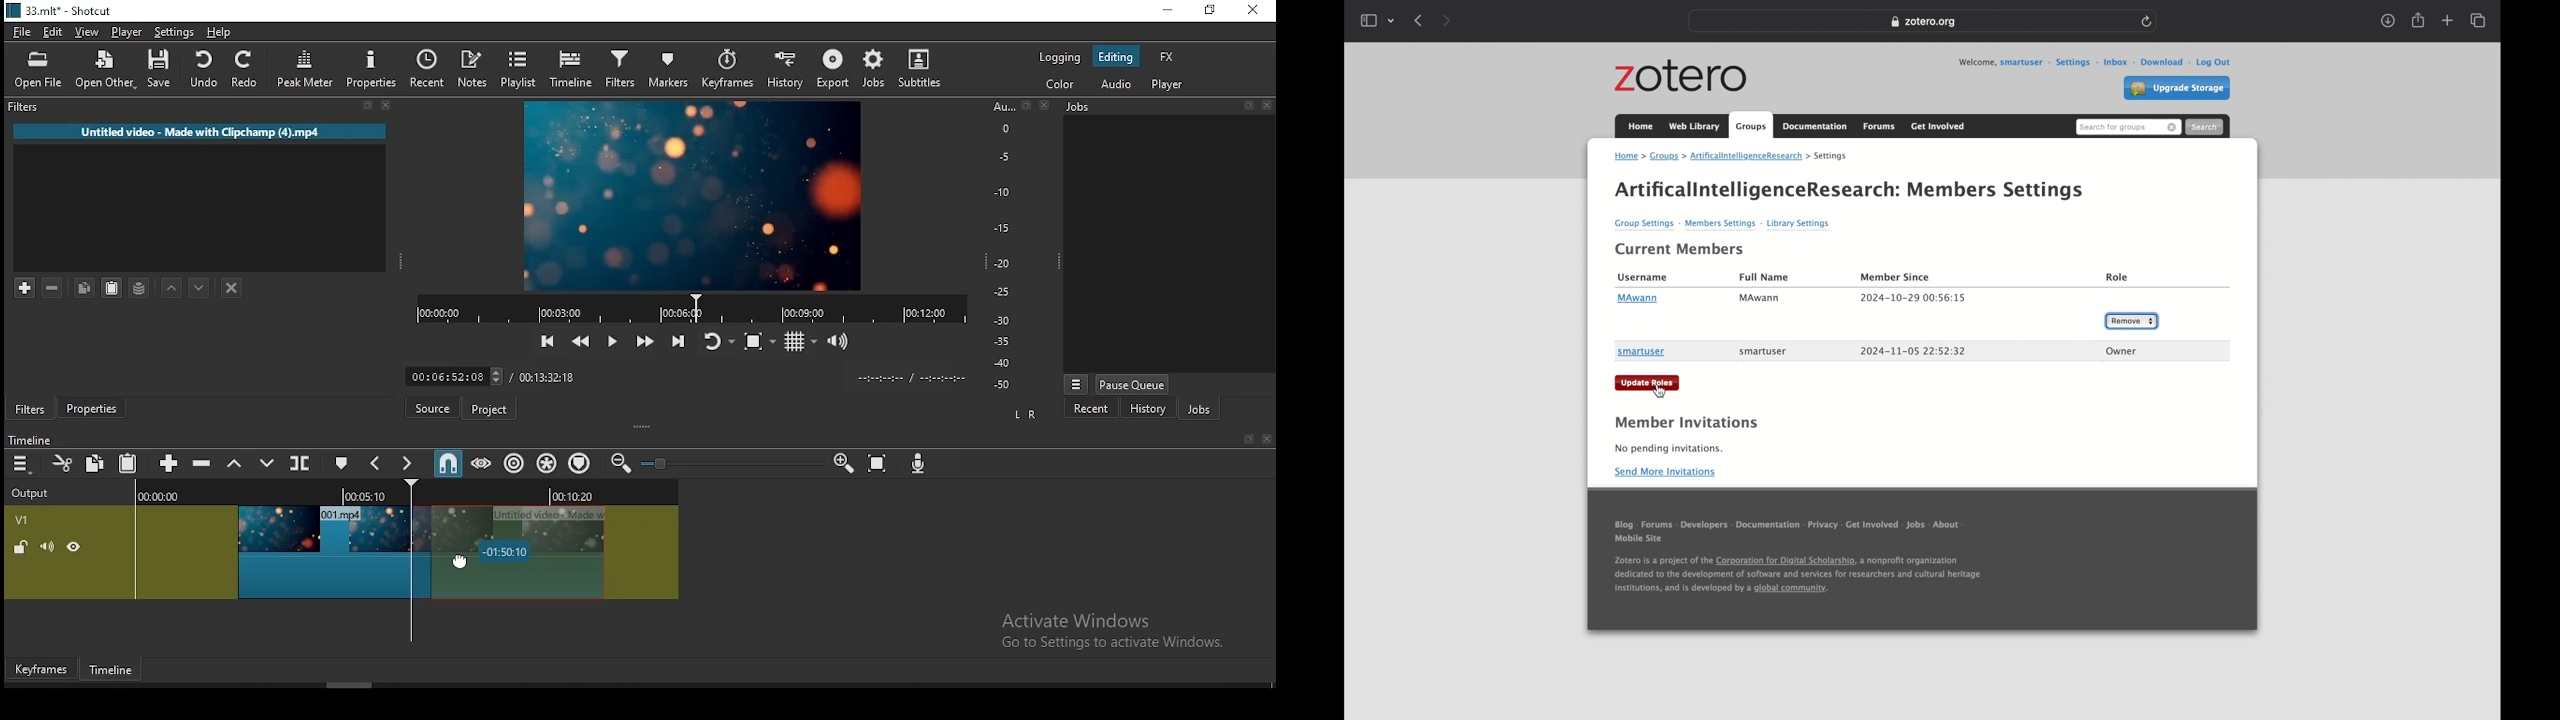 Image resolution: width=2576 pixels, height=728 pixels. What do you see at coordinates (85, 288) in the screenshot?
I see `copy selected filter` at bounding box center [85, 288].